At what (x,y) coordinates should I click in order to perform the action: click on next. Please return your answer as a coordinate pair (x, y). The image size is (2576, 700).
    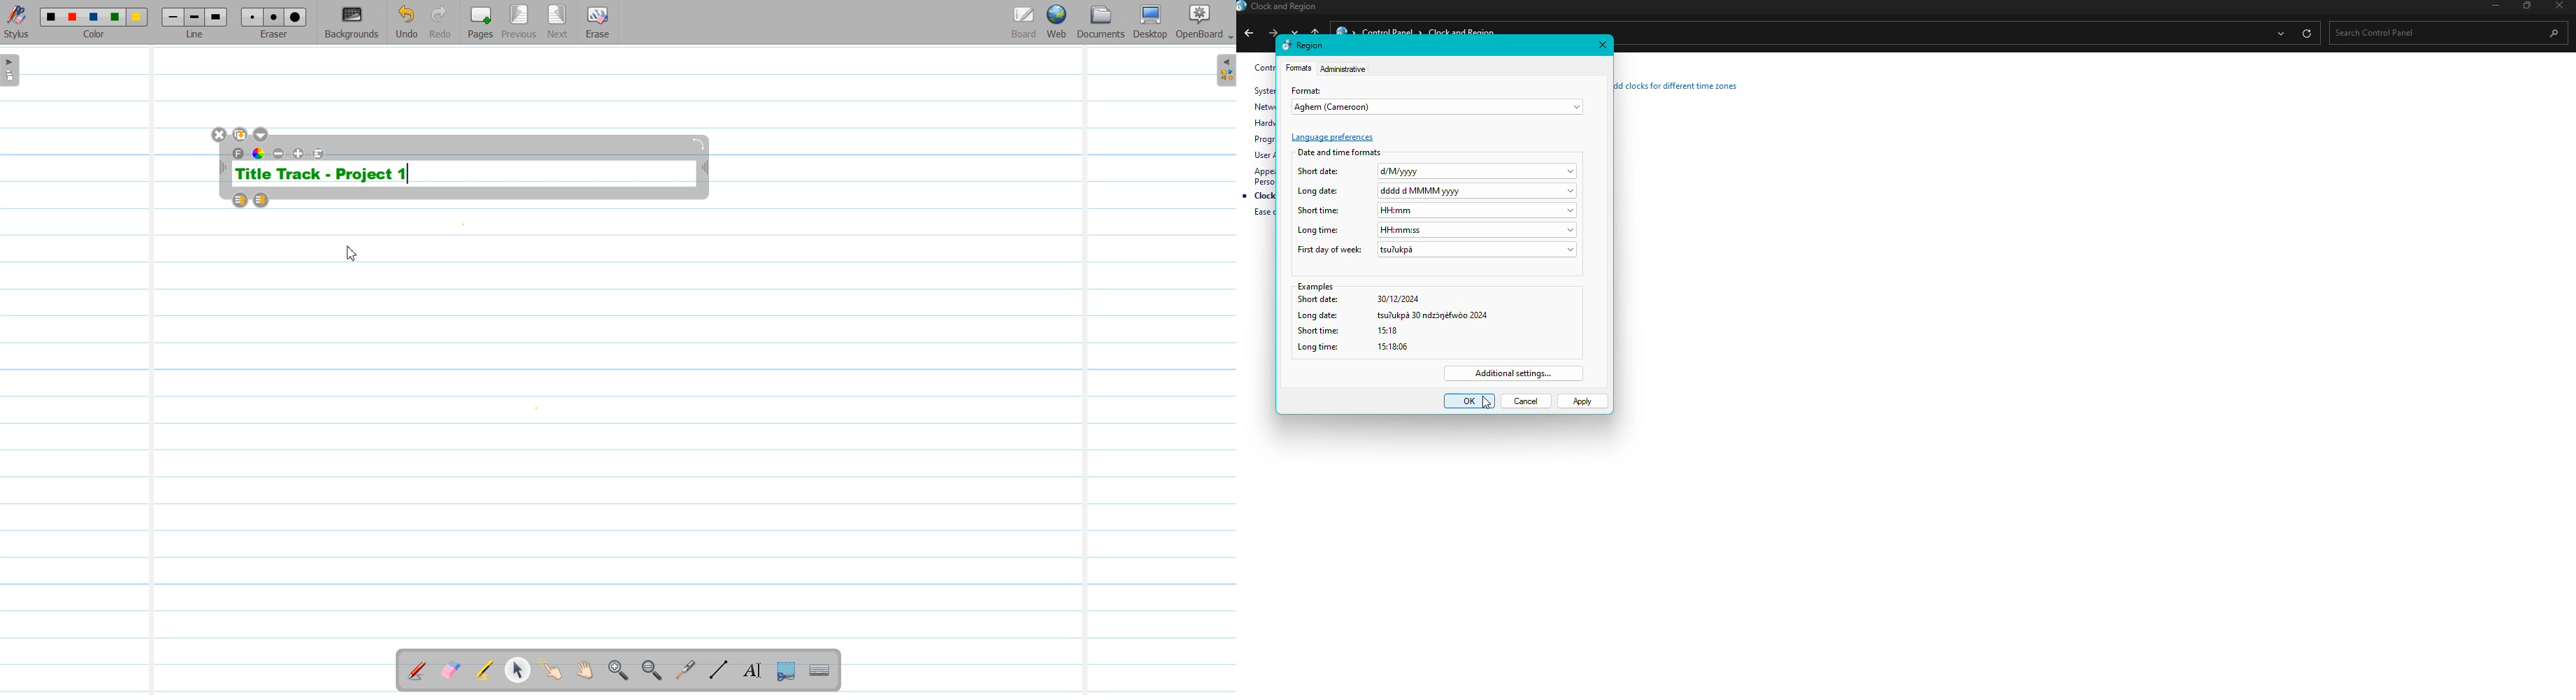
    Looking at the image, I should click on (1272, 31).